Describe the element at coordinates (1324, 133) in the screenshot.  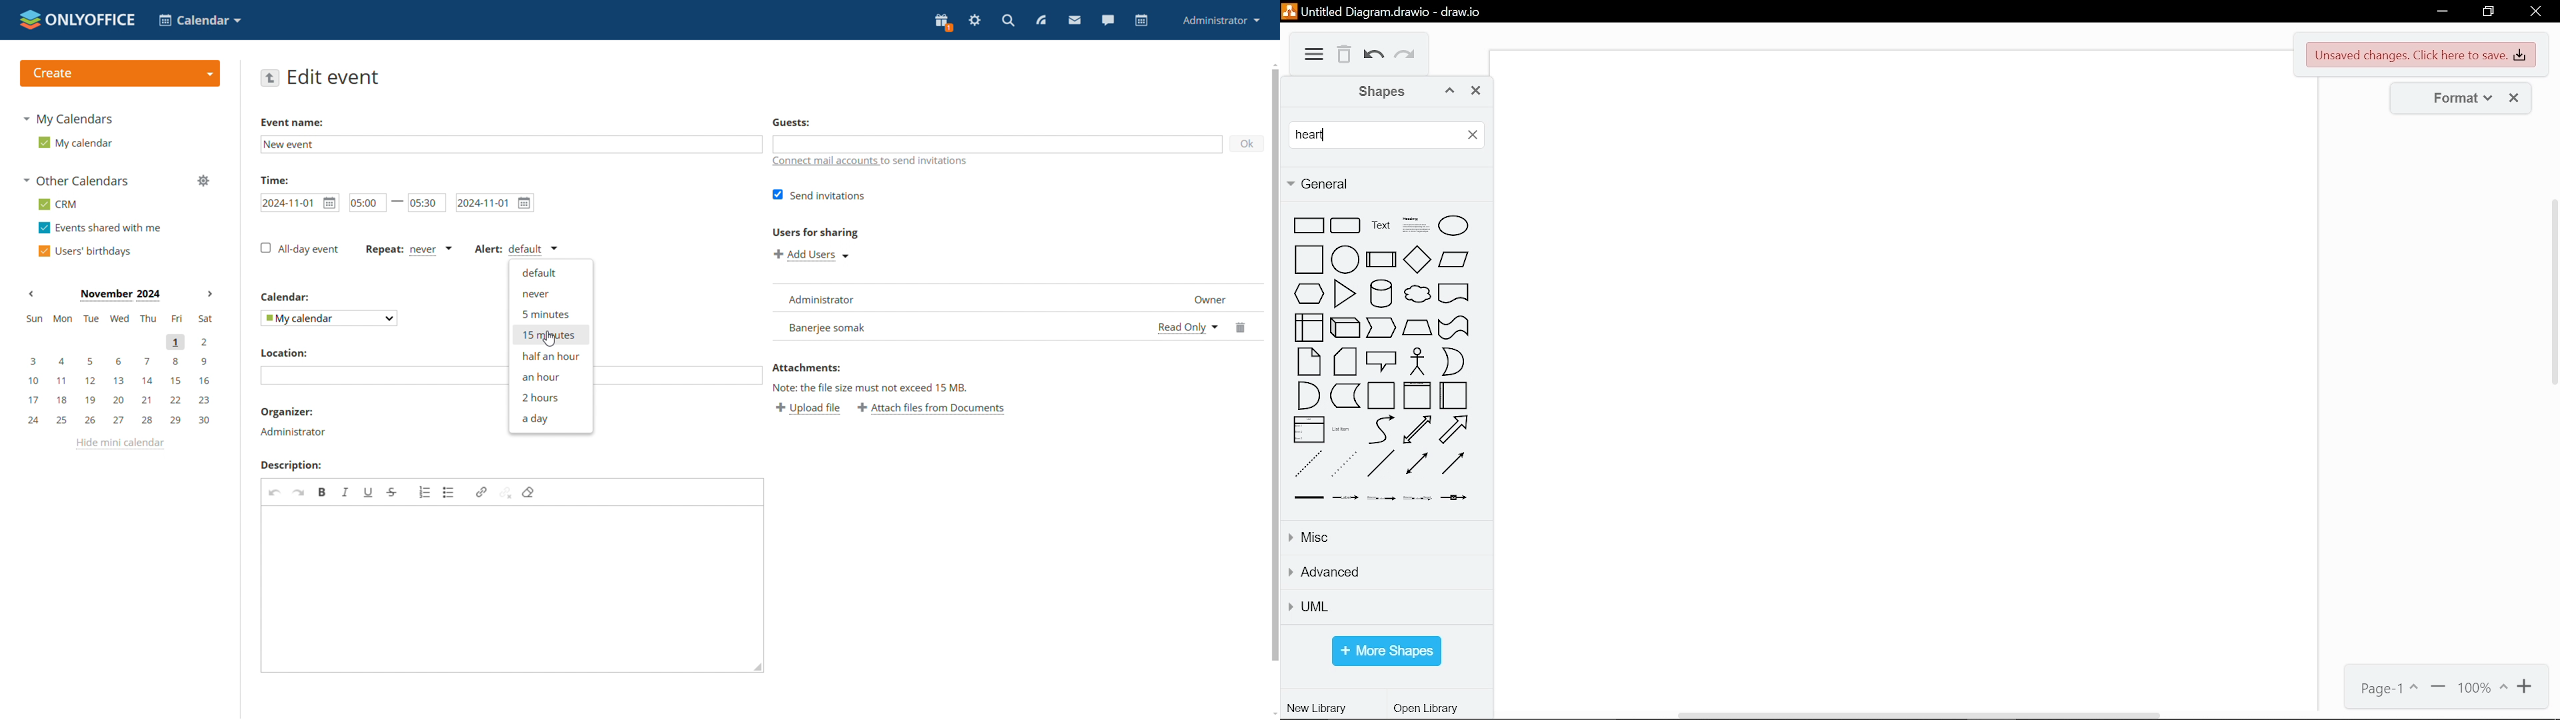
I see `text cursor` at that location.